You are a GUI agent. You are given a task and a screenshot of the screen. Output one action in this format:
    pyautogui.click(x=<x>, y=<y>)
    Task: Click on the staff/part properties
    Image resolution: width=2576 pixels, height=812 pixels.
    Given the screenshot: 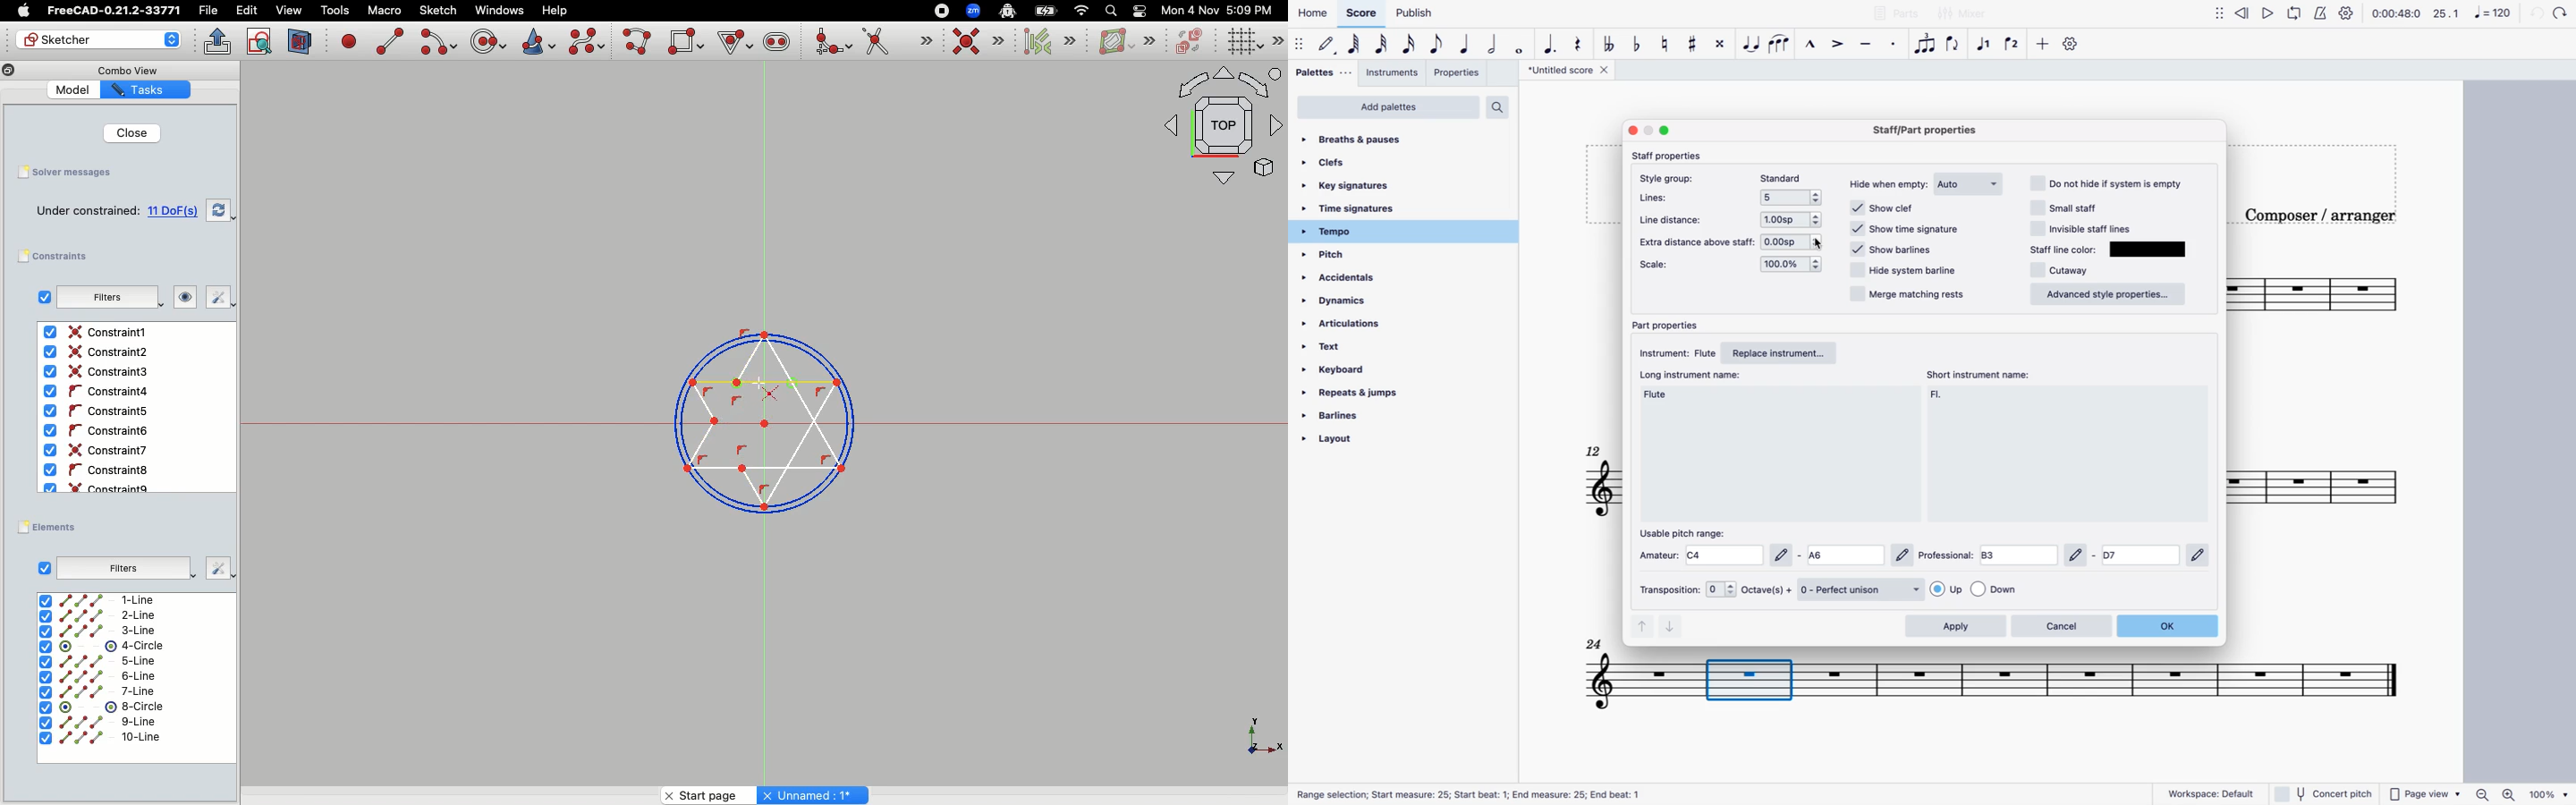 What is the action you would take?
    pyautogui.click(x=1925, y=130)
    